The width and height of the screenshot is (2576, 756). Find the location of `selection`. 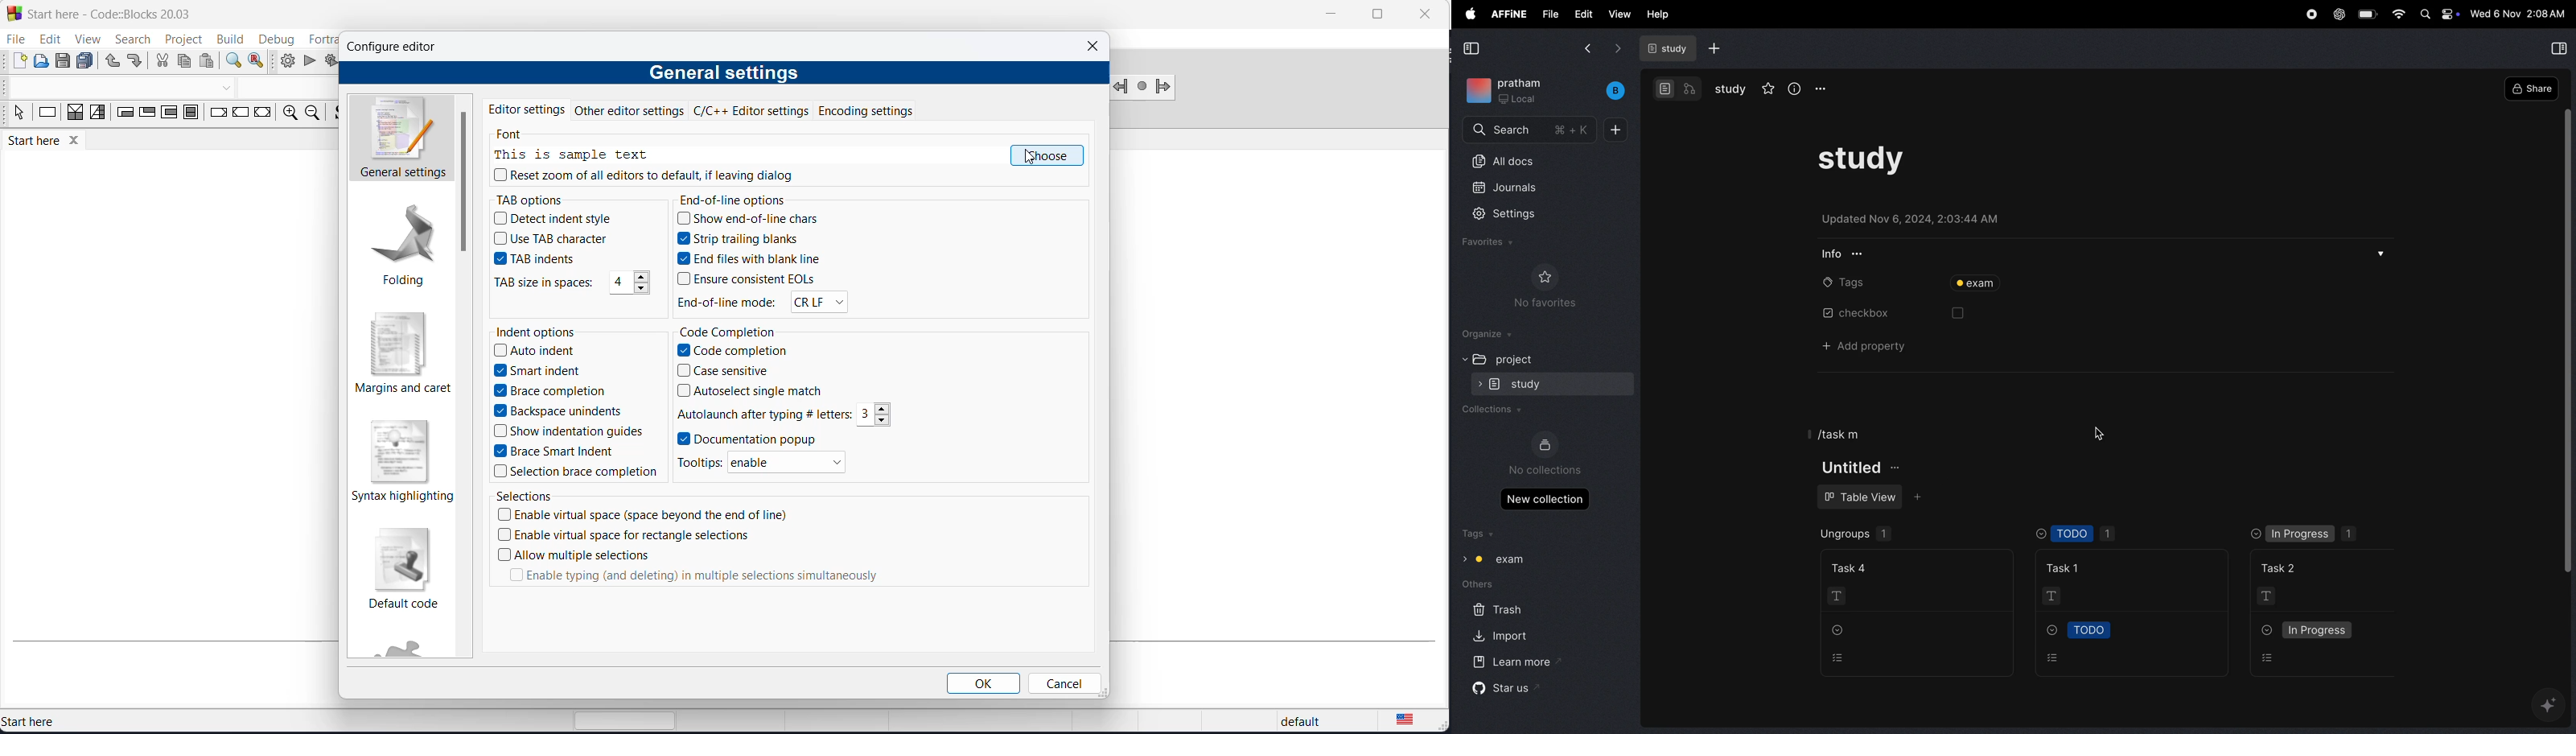

selection is located at coordinates (97, 115).